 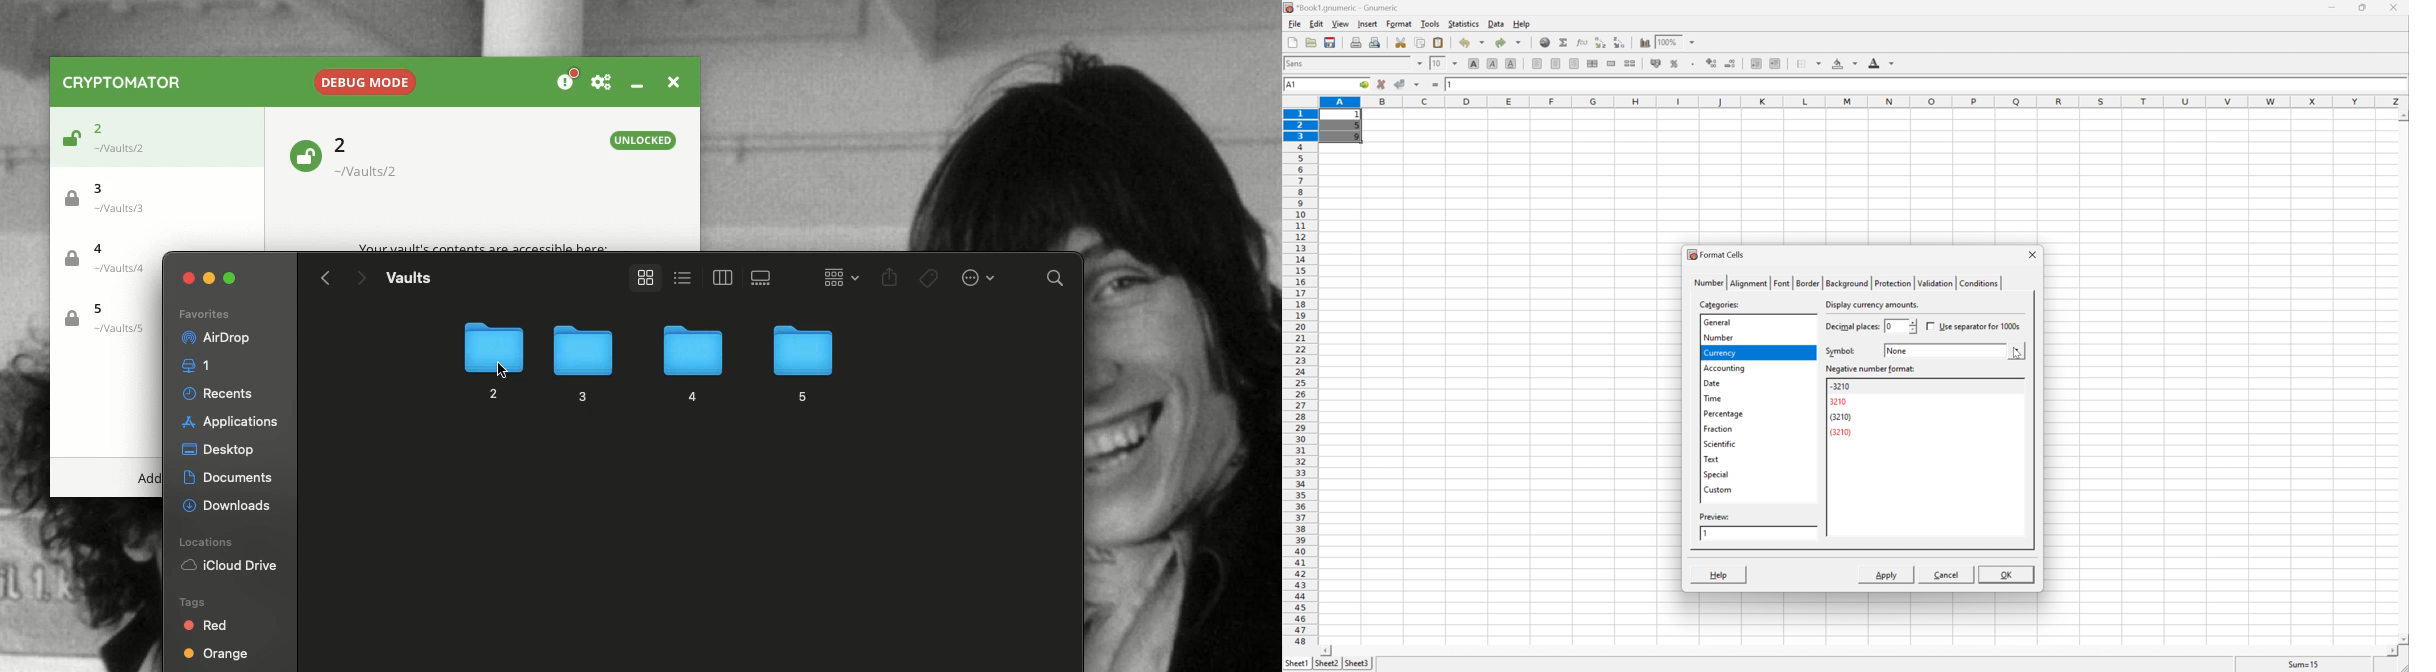 What do you see at coordinates (1718, 489) in the screenshot?
I see `custom` at bounding box center [1718, 489].